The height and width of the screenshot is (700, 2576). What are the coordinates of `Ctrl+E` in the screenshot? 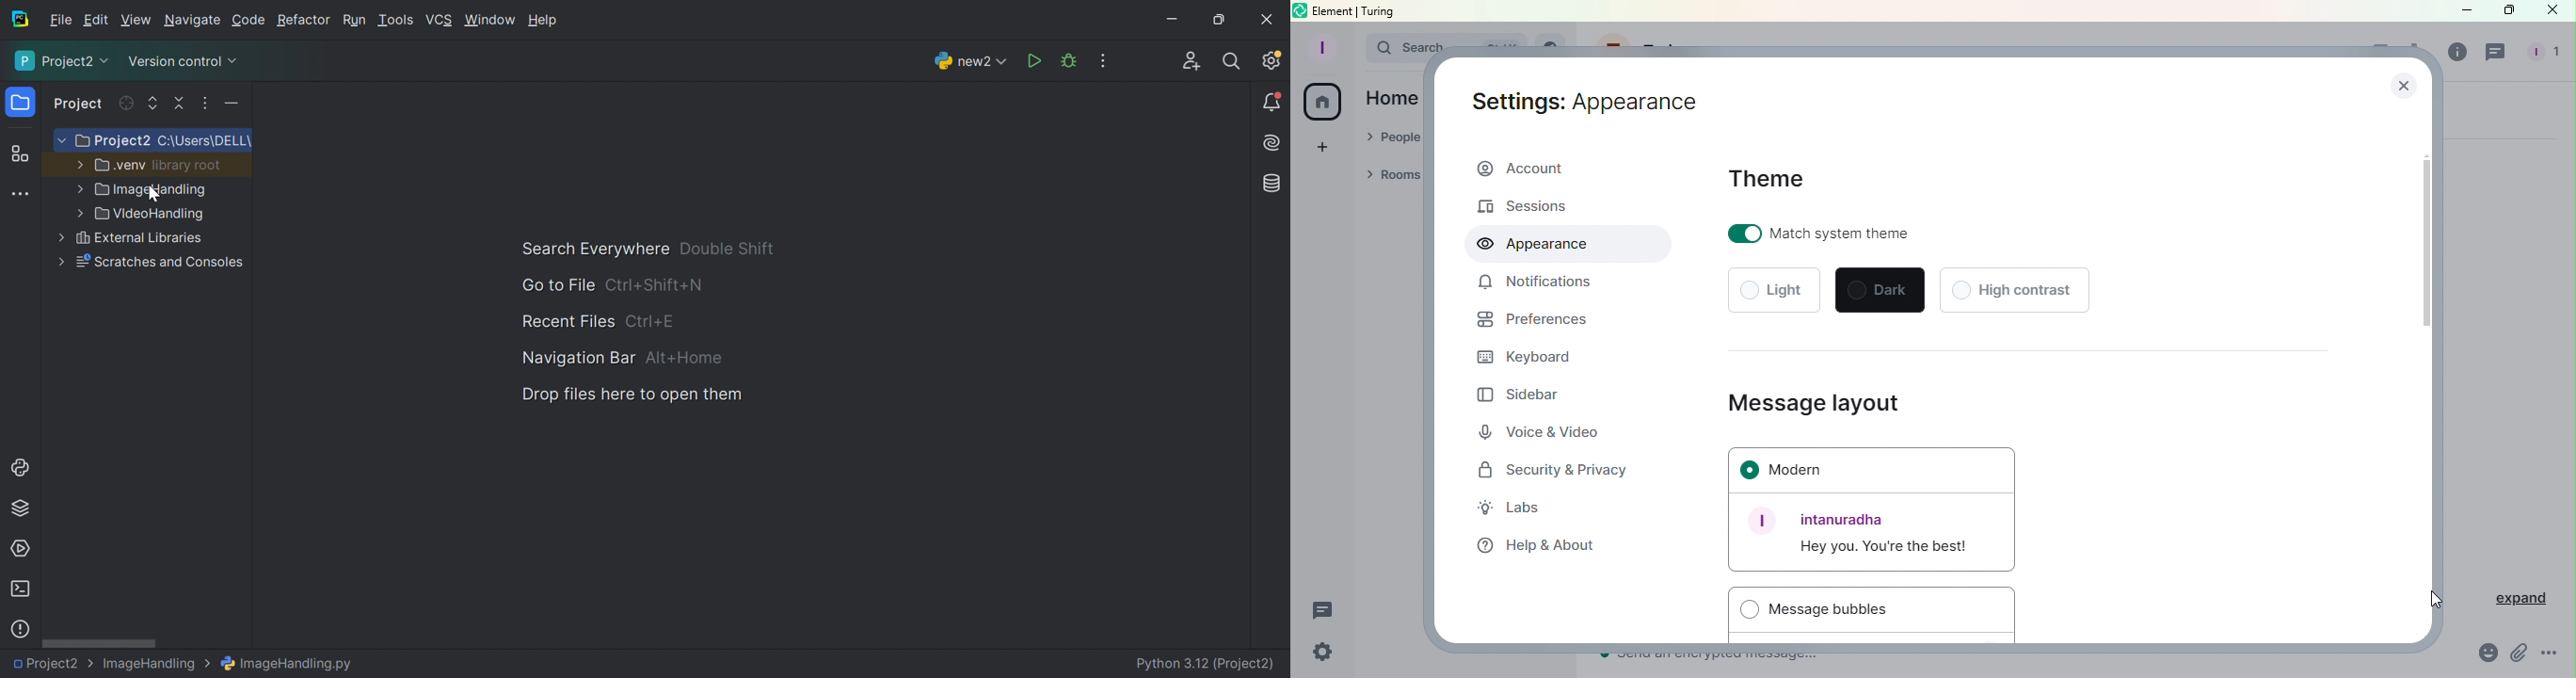 It's located at (650, 321).